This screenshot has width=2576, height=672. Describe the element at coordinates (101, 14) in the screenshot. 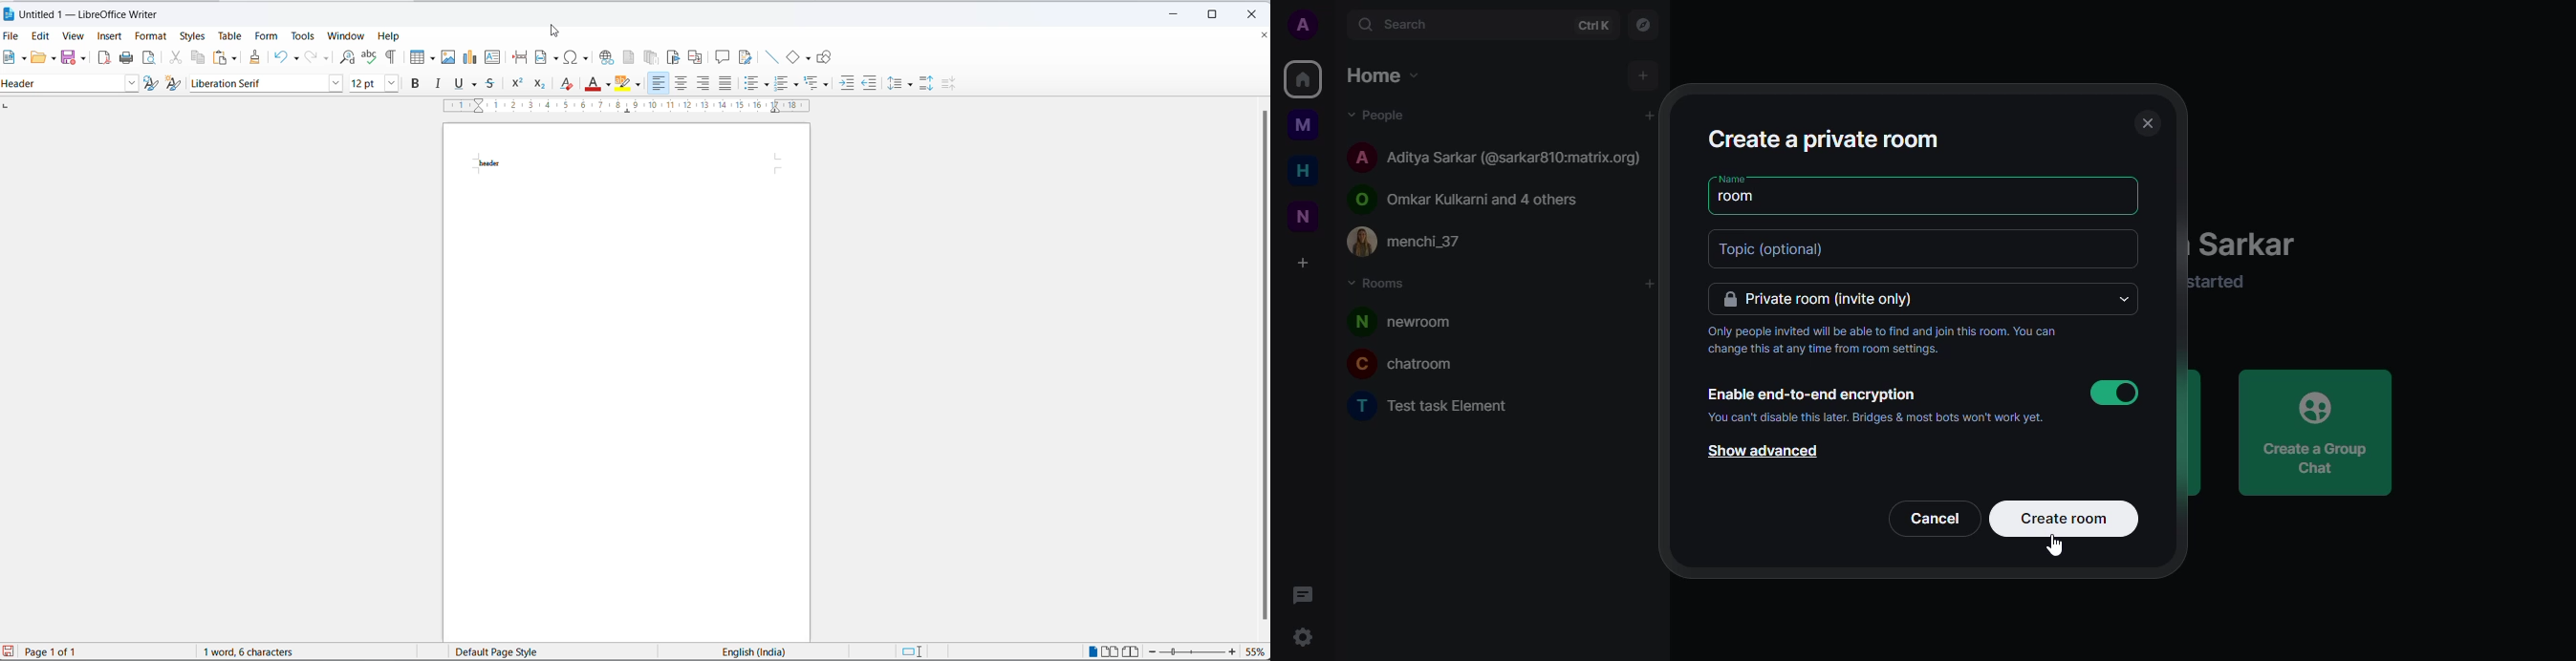

I see `Untitled 1 - LibreOffice Writer` at that location.